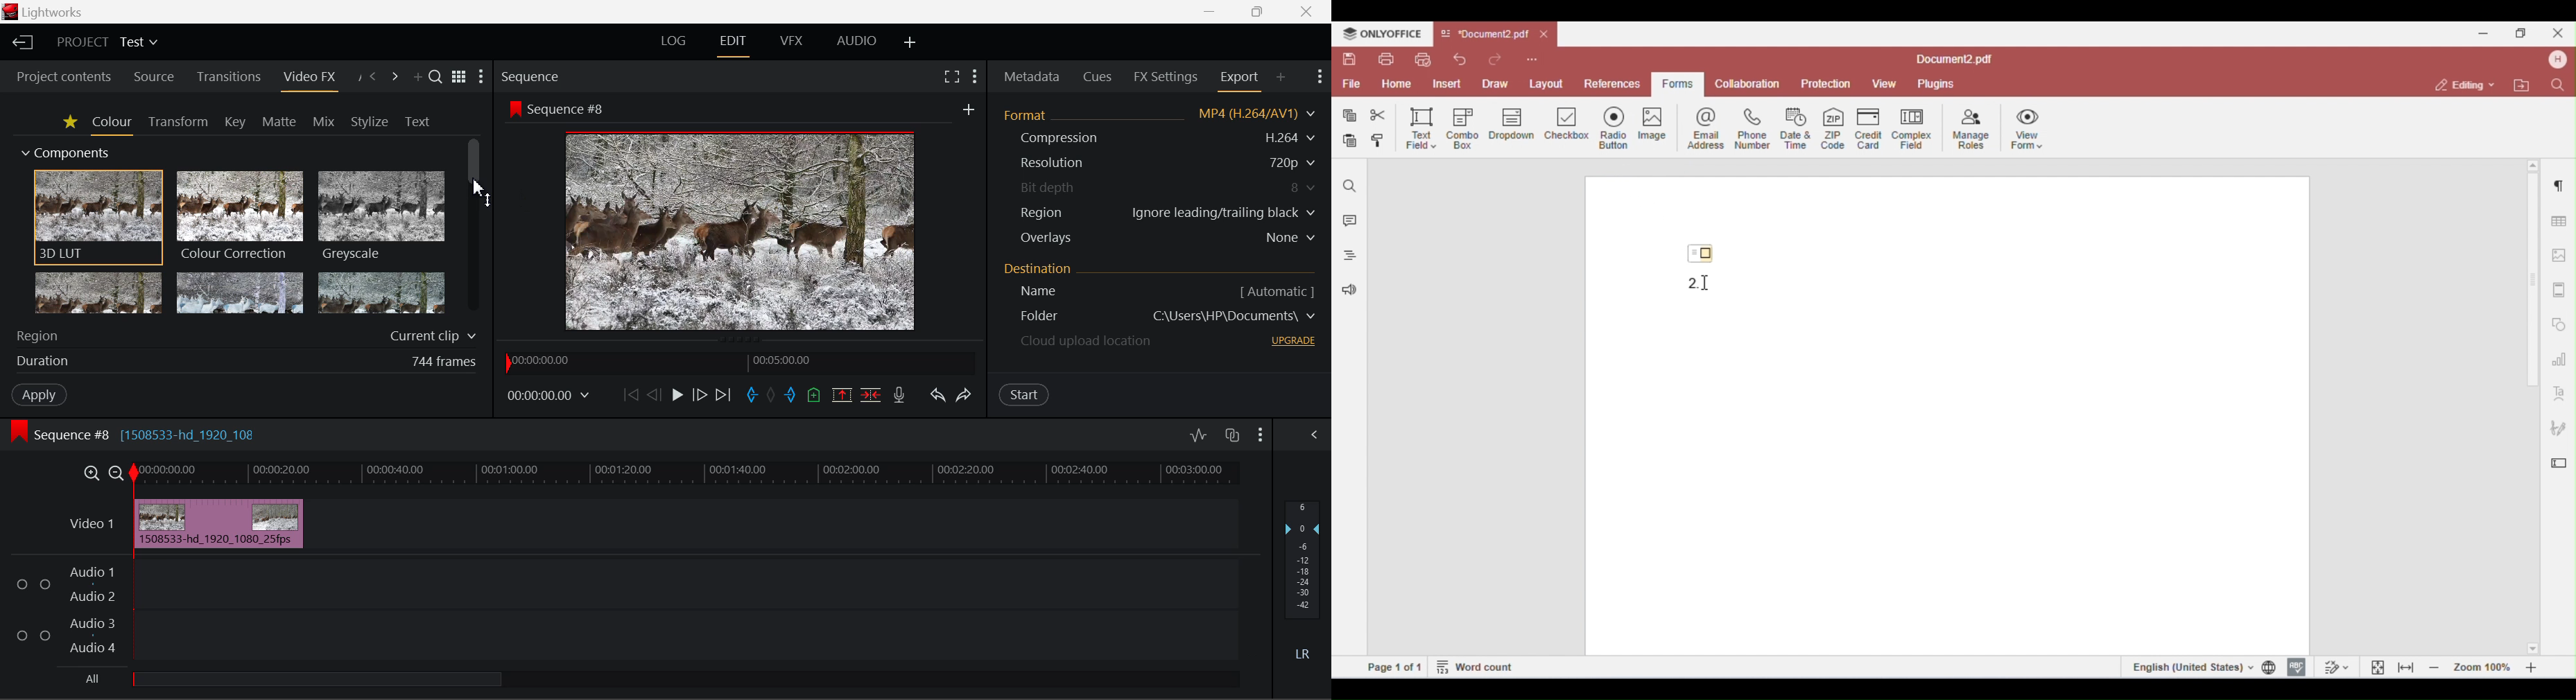 This screenshot has width=2576, height=700. Describe the element at coordinates (1033, 291) in the screenshot. I see `Name [ Automatic ]` at that location.